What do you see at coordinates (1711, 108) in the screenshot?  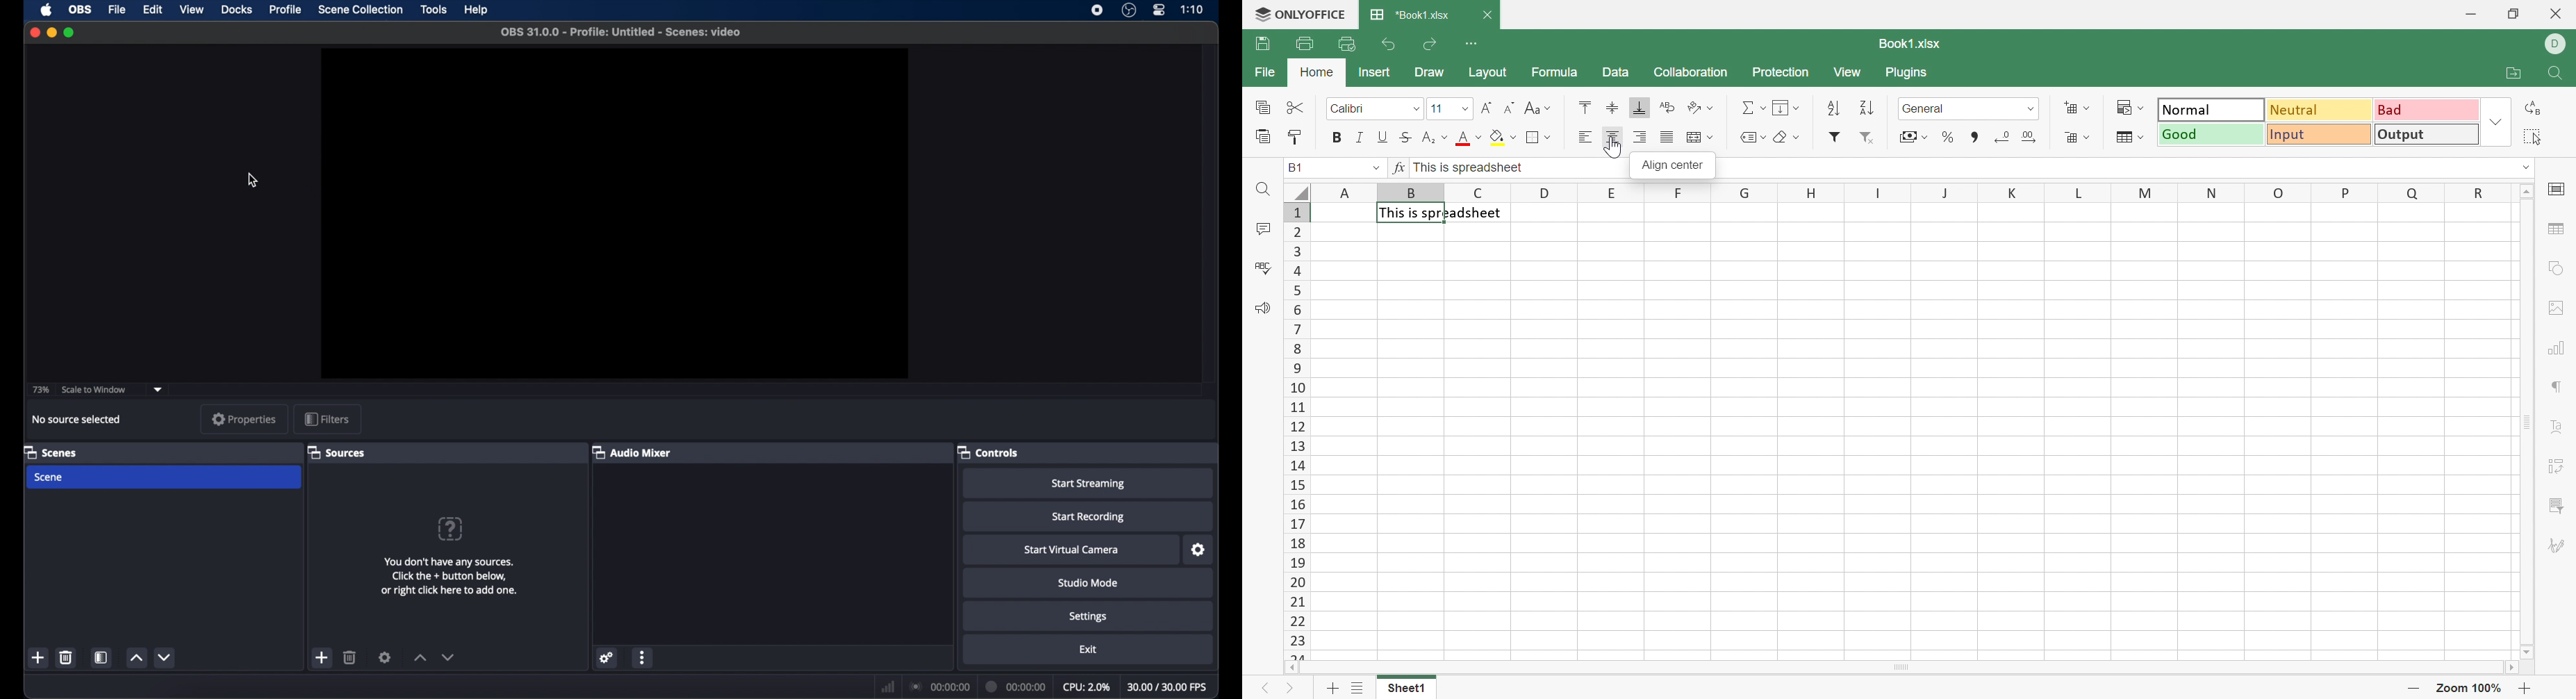 I see `Drop Down` at bounding box center [1711, 108].